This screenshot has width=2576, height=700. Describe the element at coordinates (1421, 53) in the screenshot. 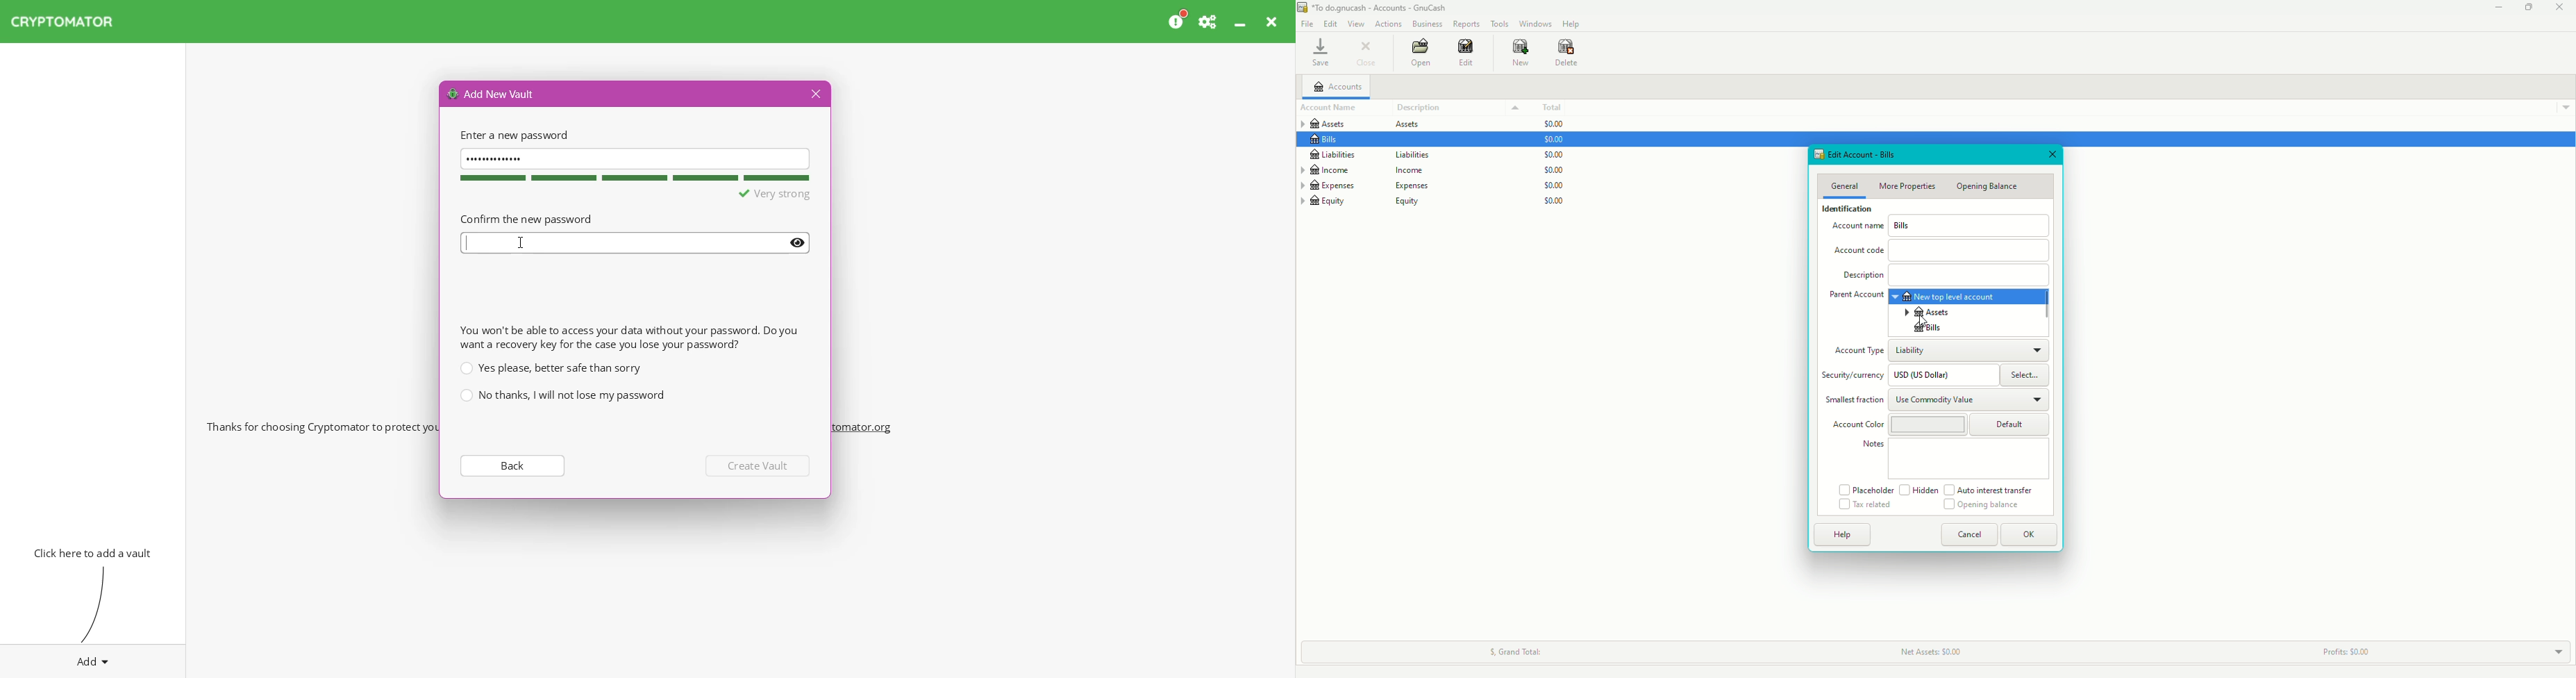

I see `Open` at that location.